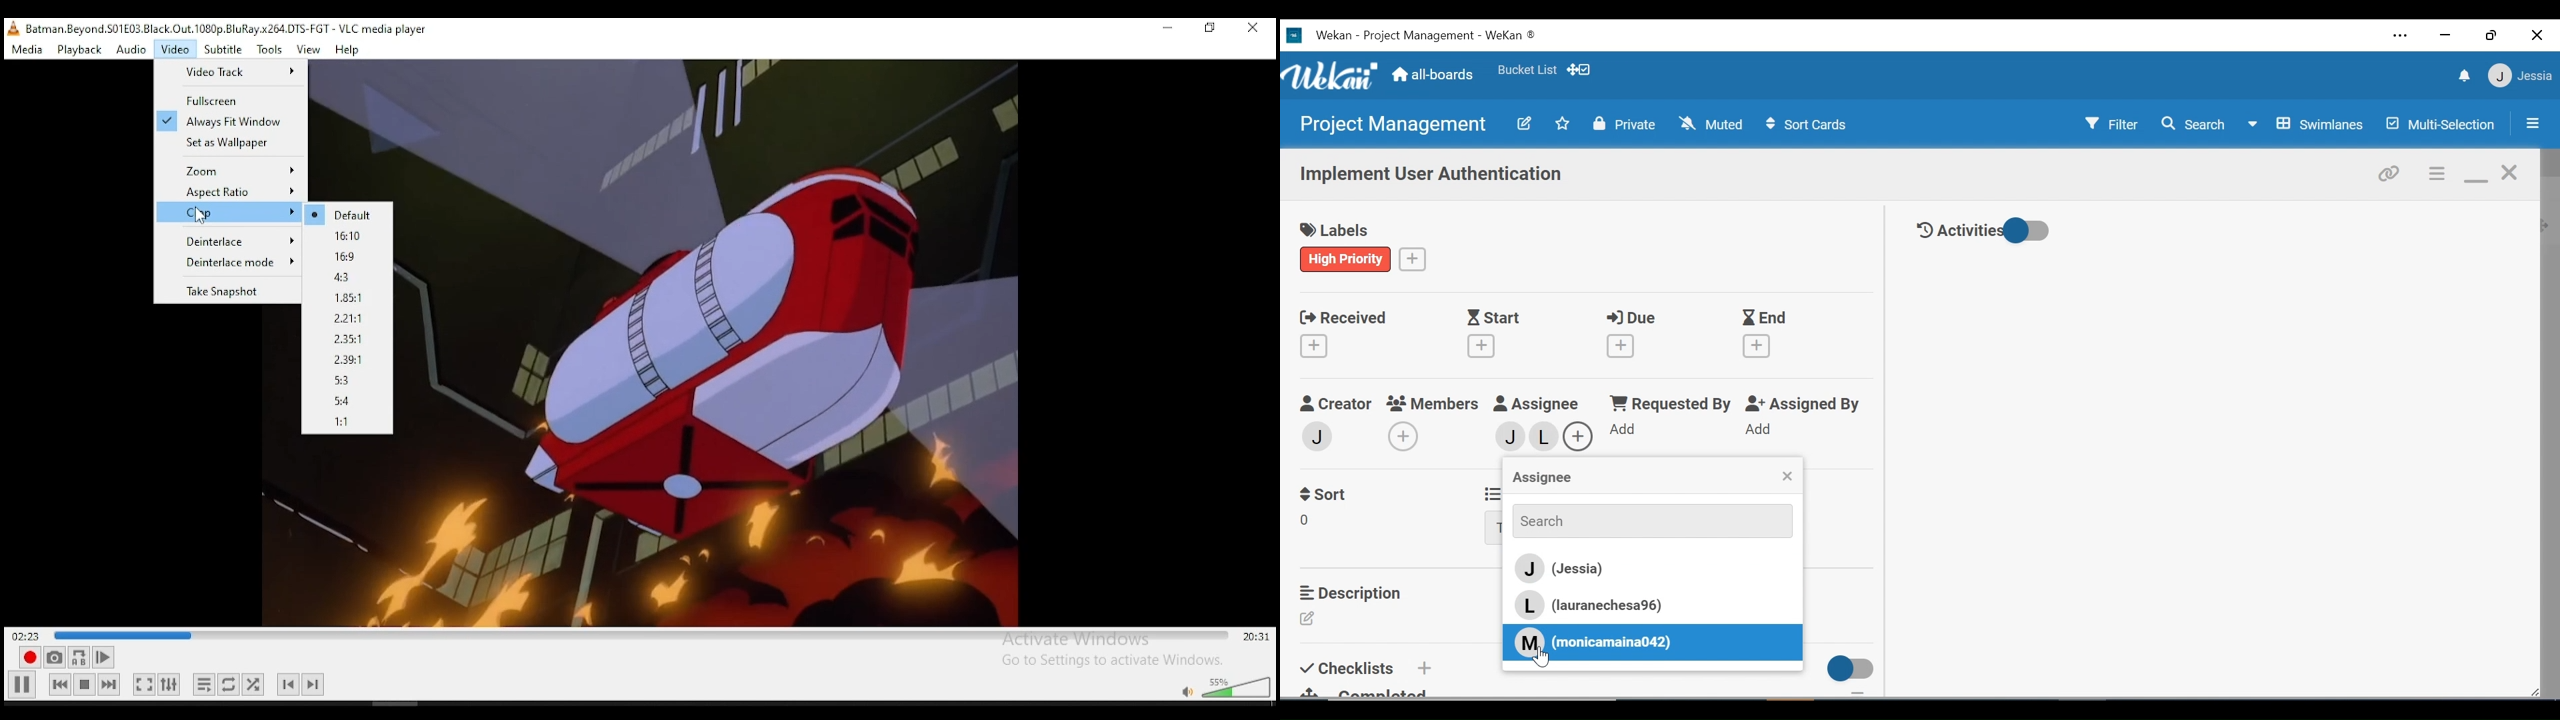 The image size is (2576, 728). What do you see at coordinates (348, 236) in the screenshot?
I see `16.10` at bounding box center [348, 236].